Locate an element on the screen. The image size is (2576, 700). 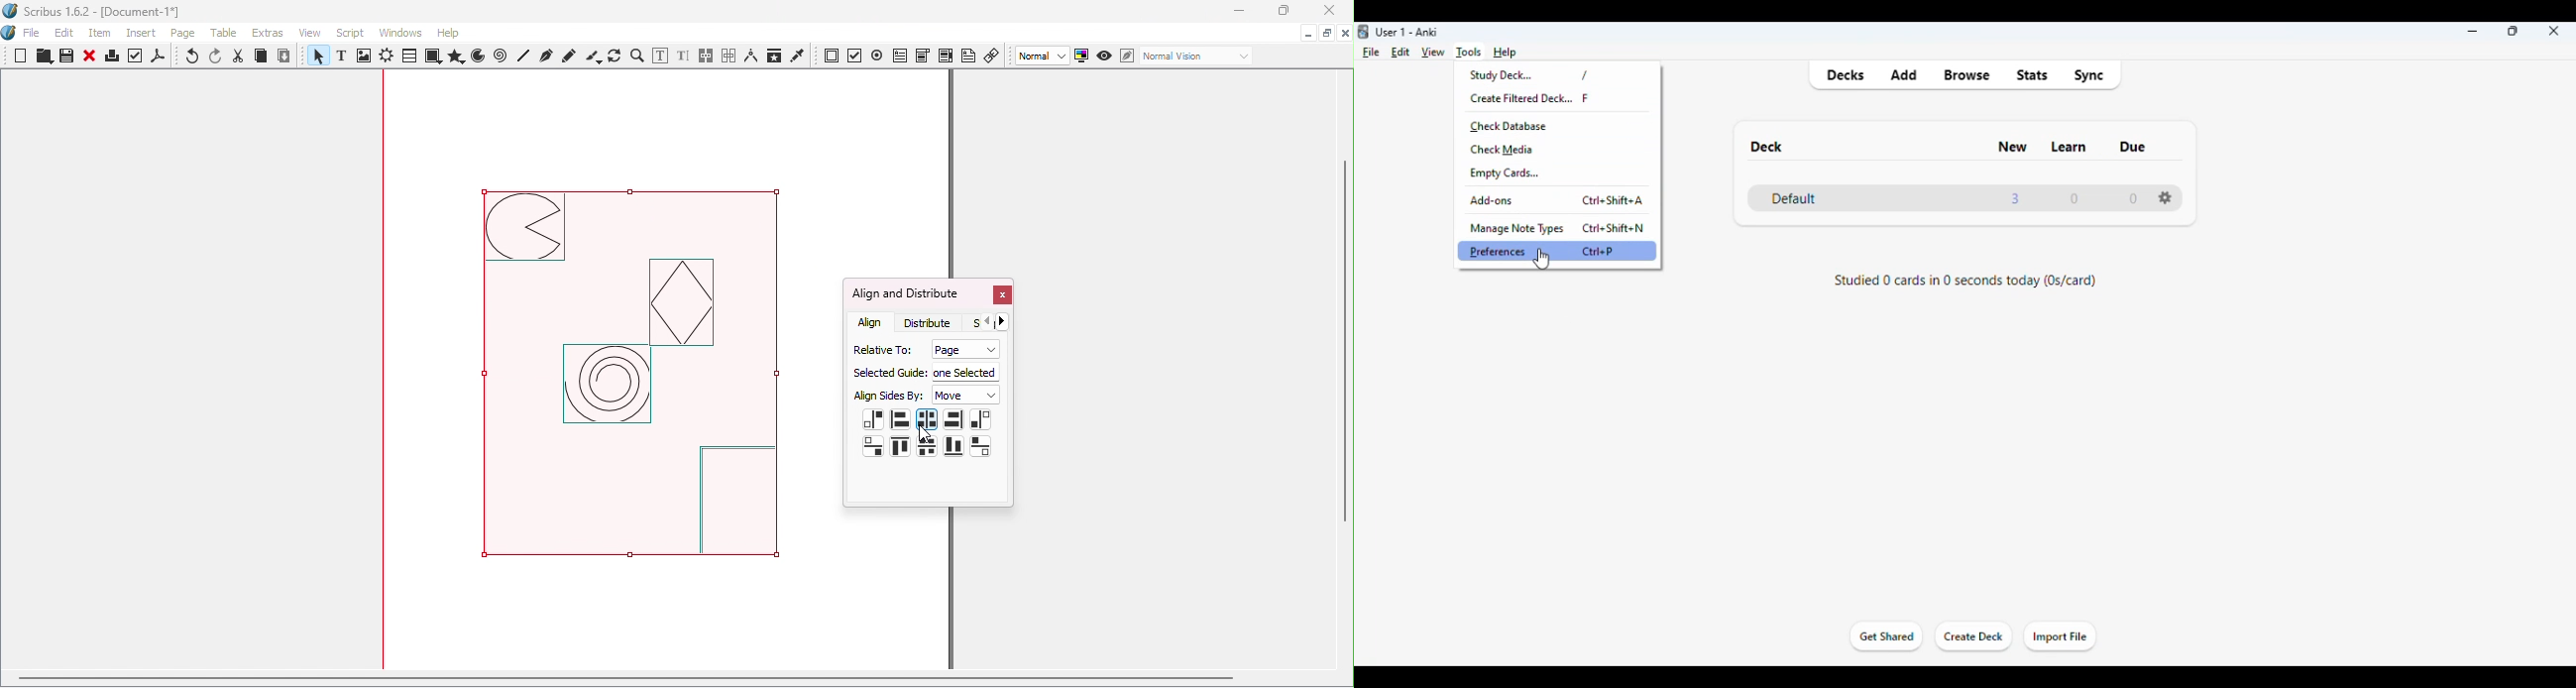
Eye dropper is located at coordinates (798, 55).